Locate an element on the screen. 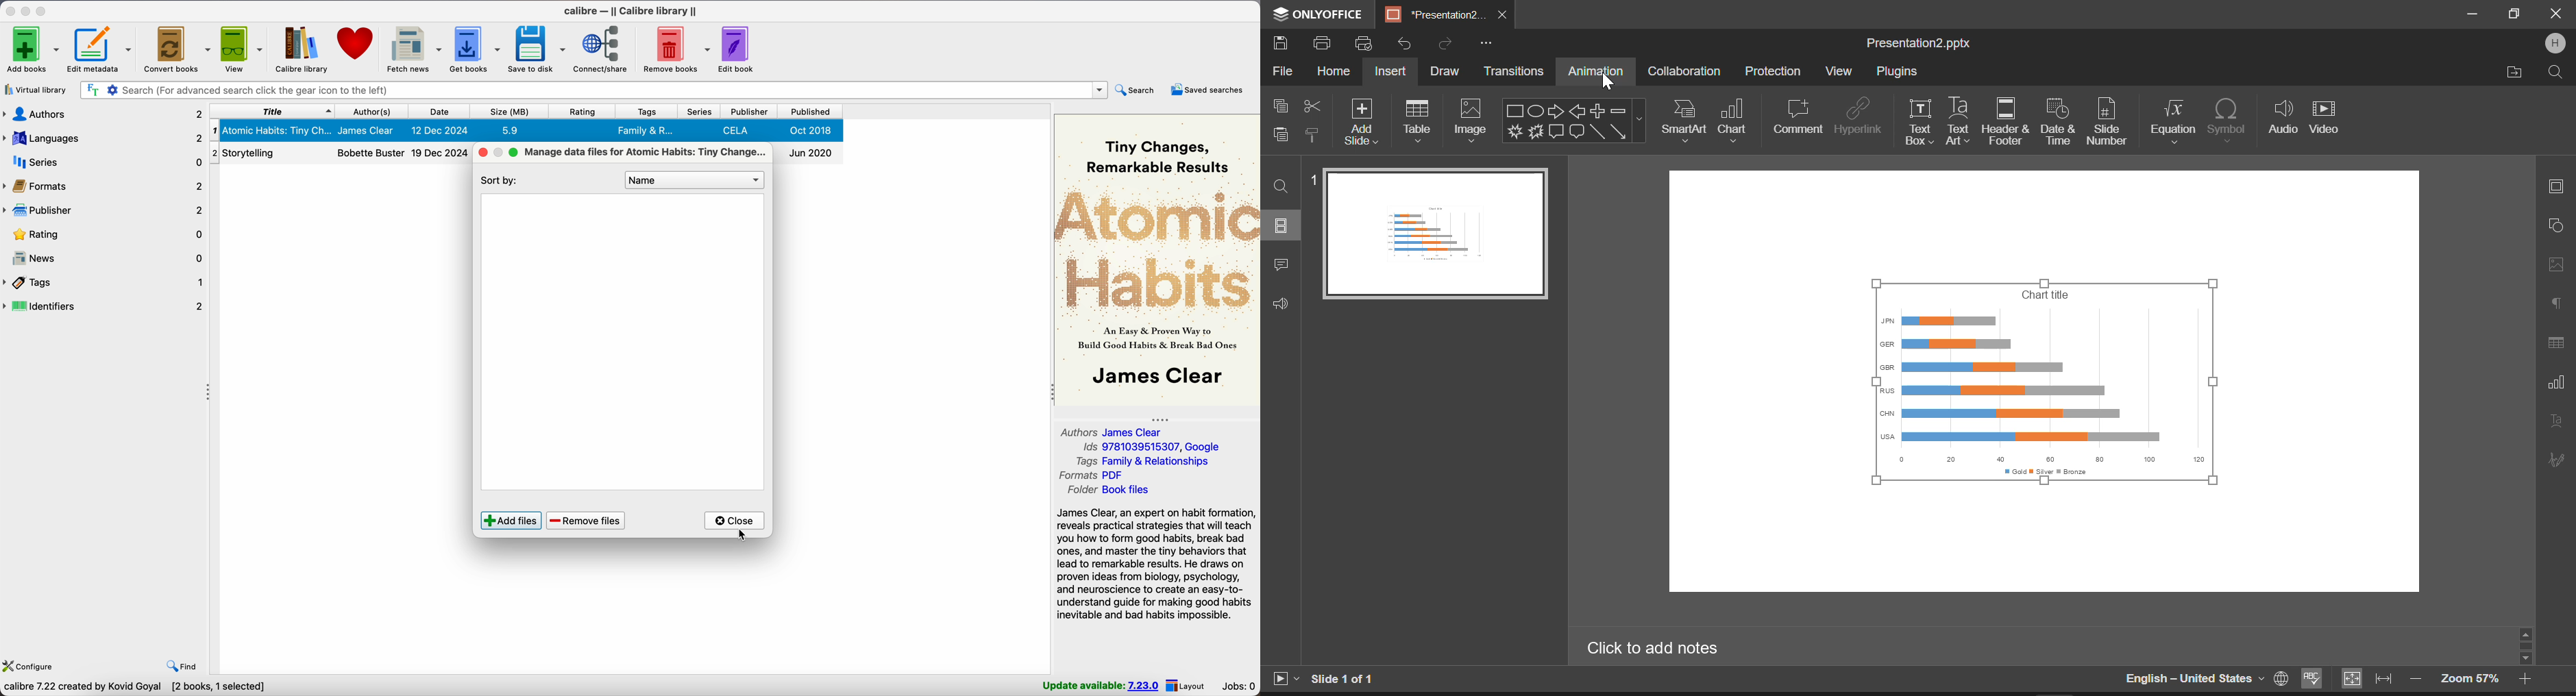  Plus is located at coordinates (1597, 112).